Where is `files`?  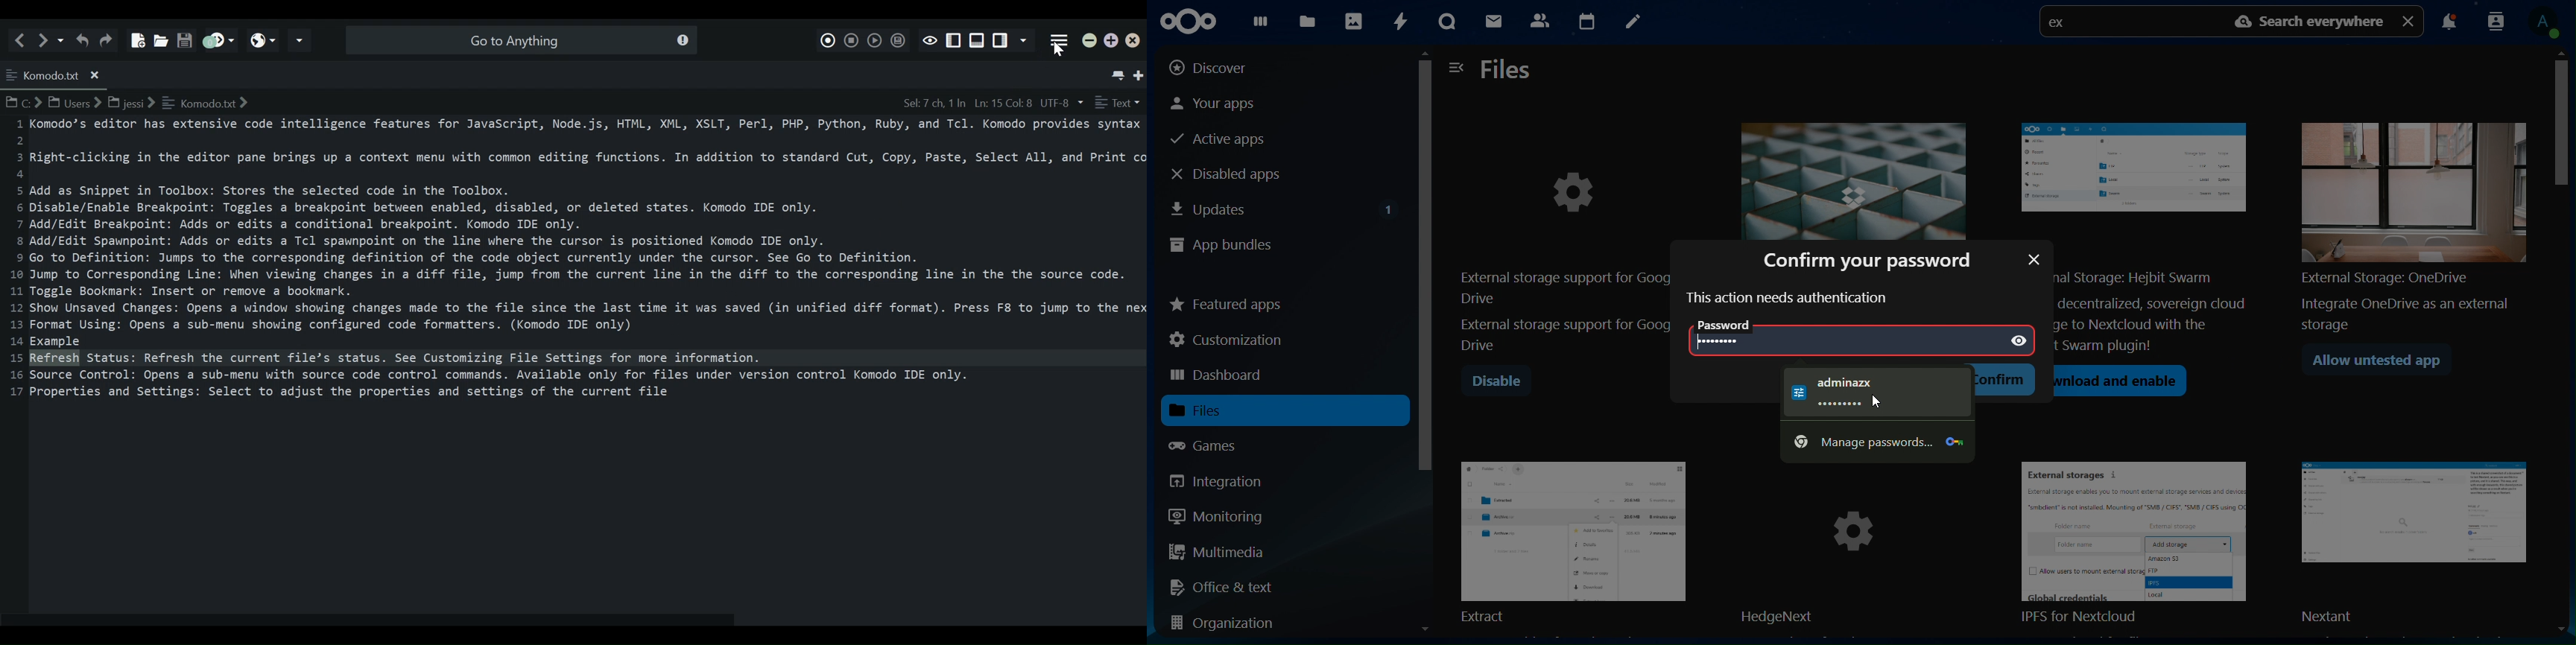 files is located at coordinates (1215, 410).